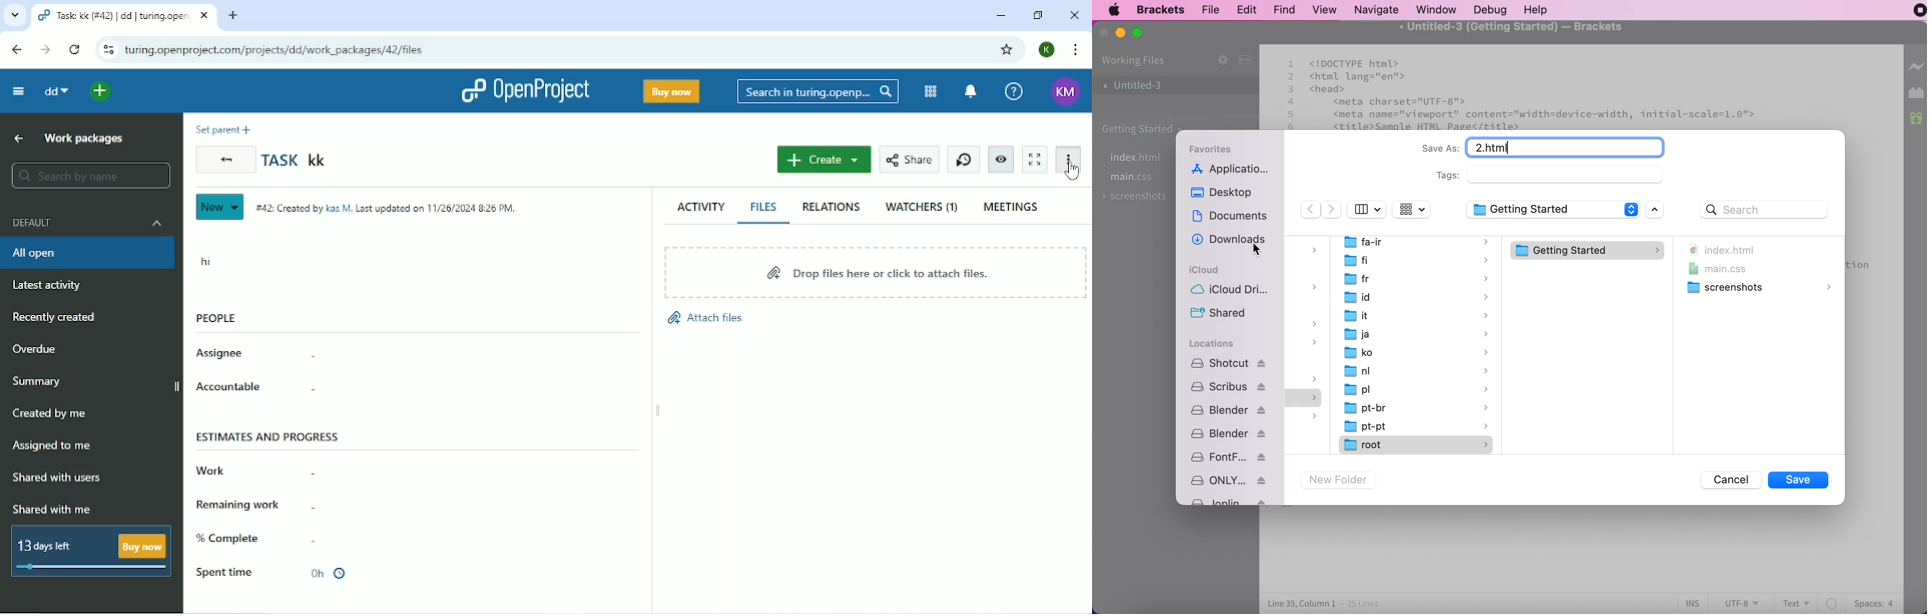 This screenshot has height=616, width=1932. Describe the element at coordinates (1917, 92) in the screenshot. I see `extension manager` at that location.